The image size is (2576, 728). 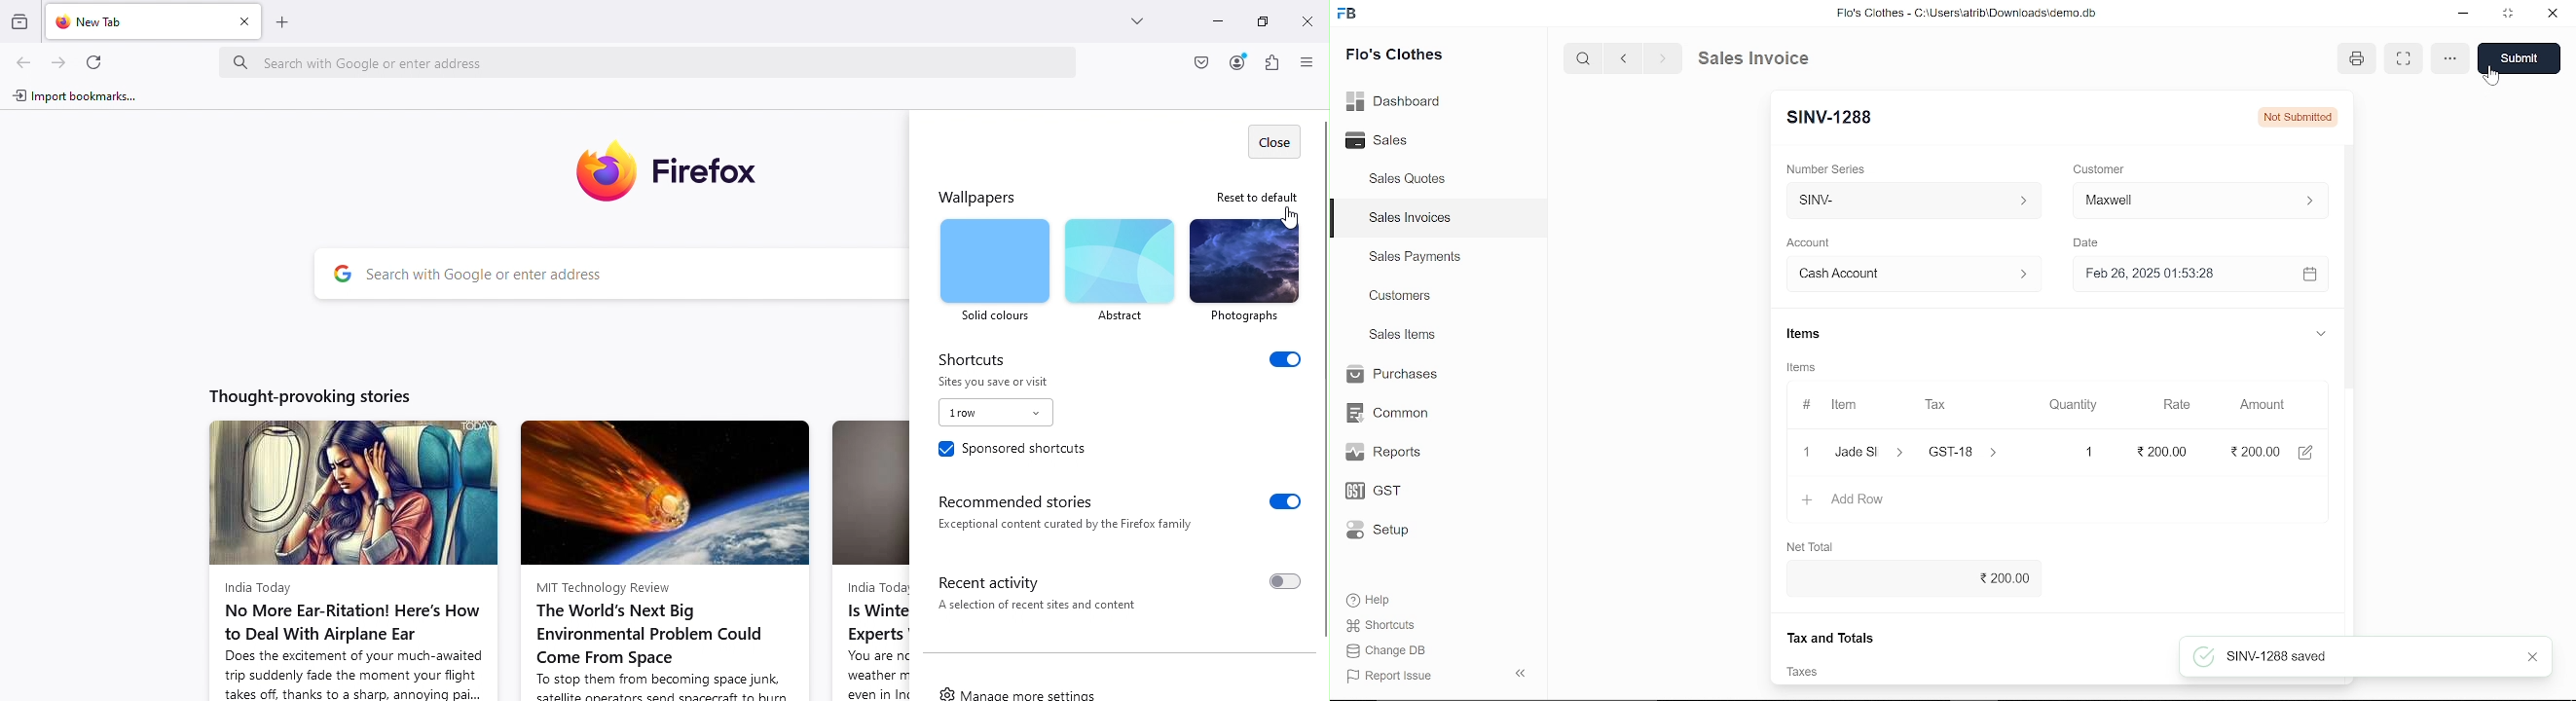 What do you see at coordinates (2551, 15) in the screenshot?
I see `close` at bounding box center [2551, 15].